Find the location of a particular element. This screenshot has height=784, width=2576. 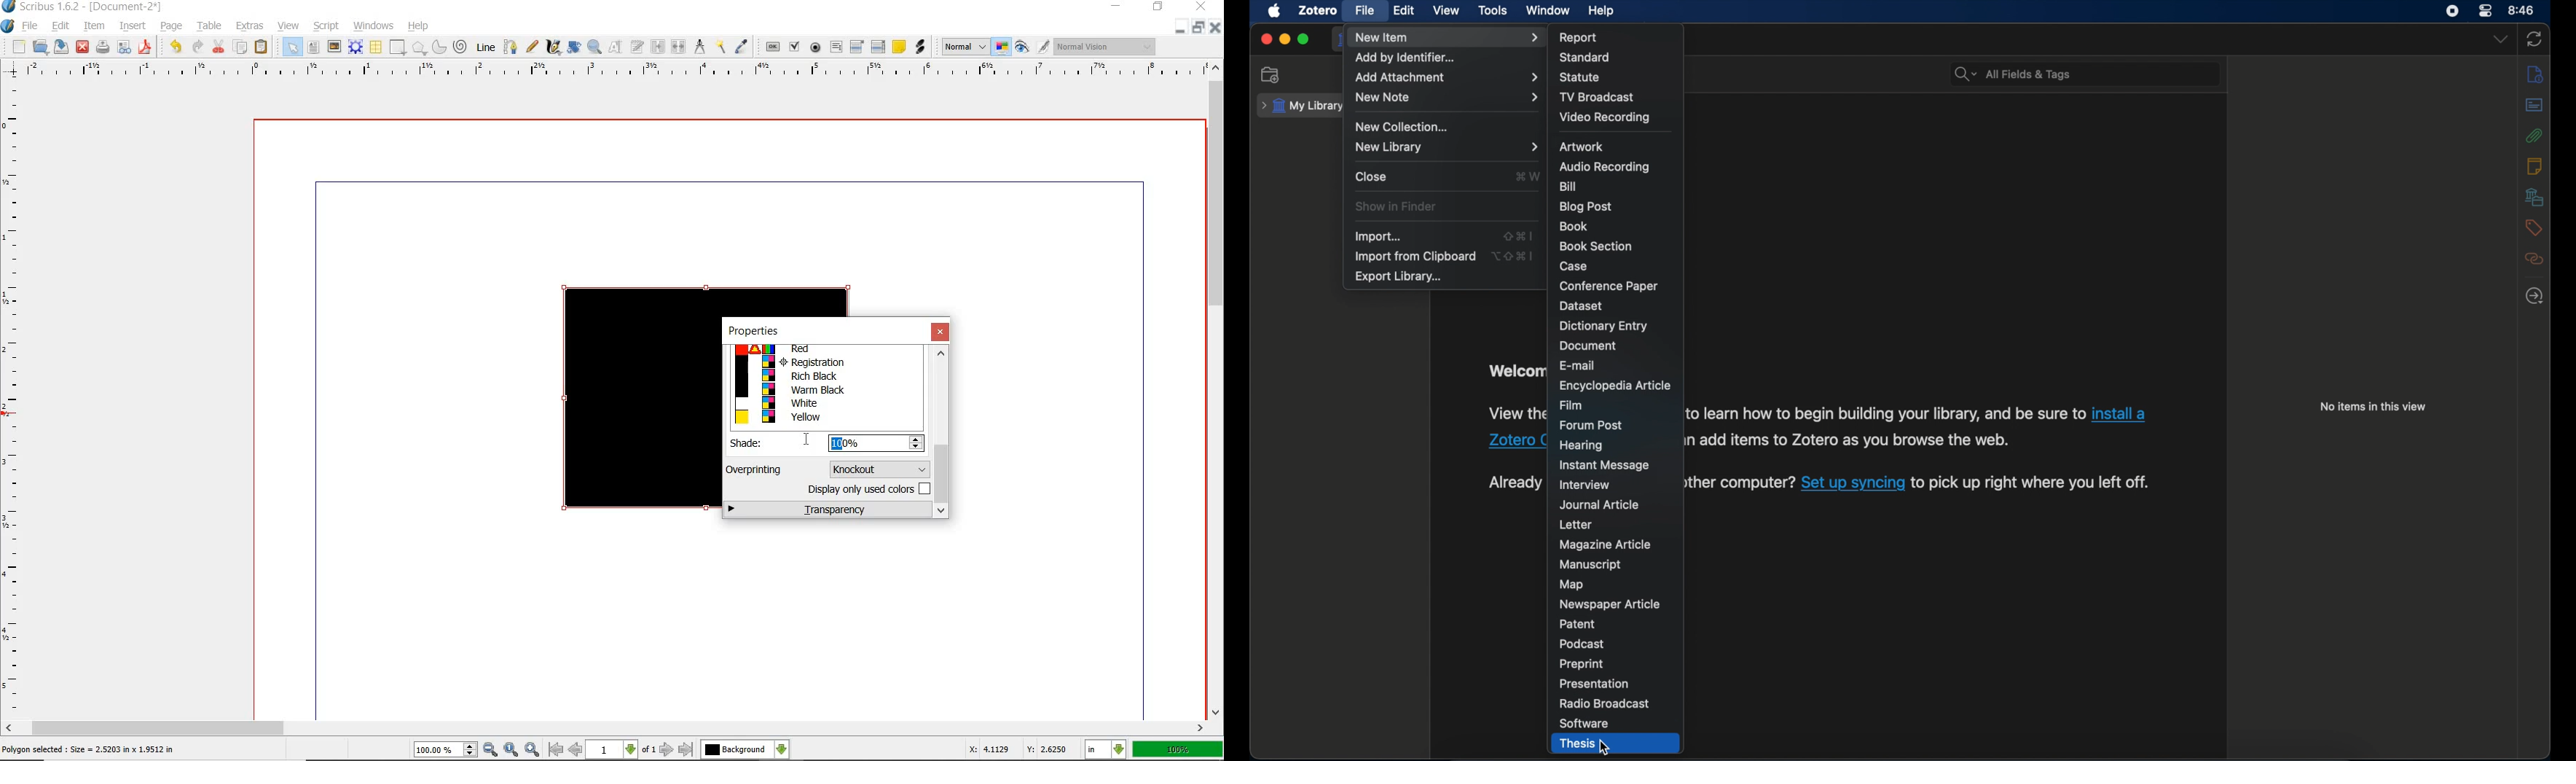

properties is located at coordinates (753, 331).